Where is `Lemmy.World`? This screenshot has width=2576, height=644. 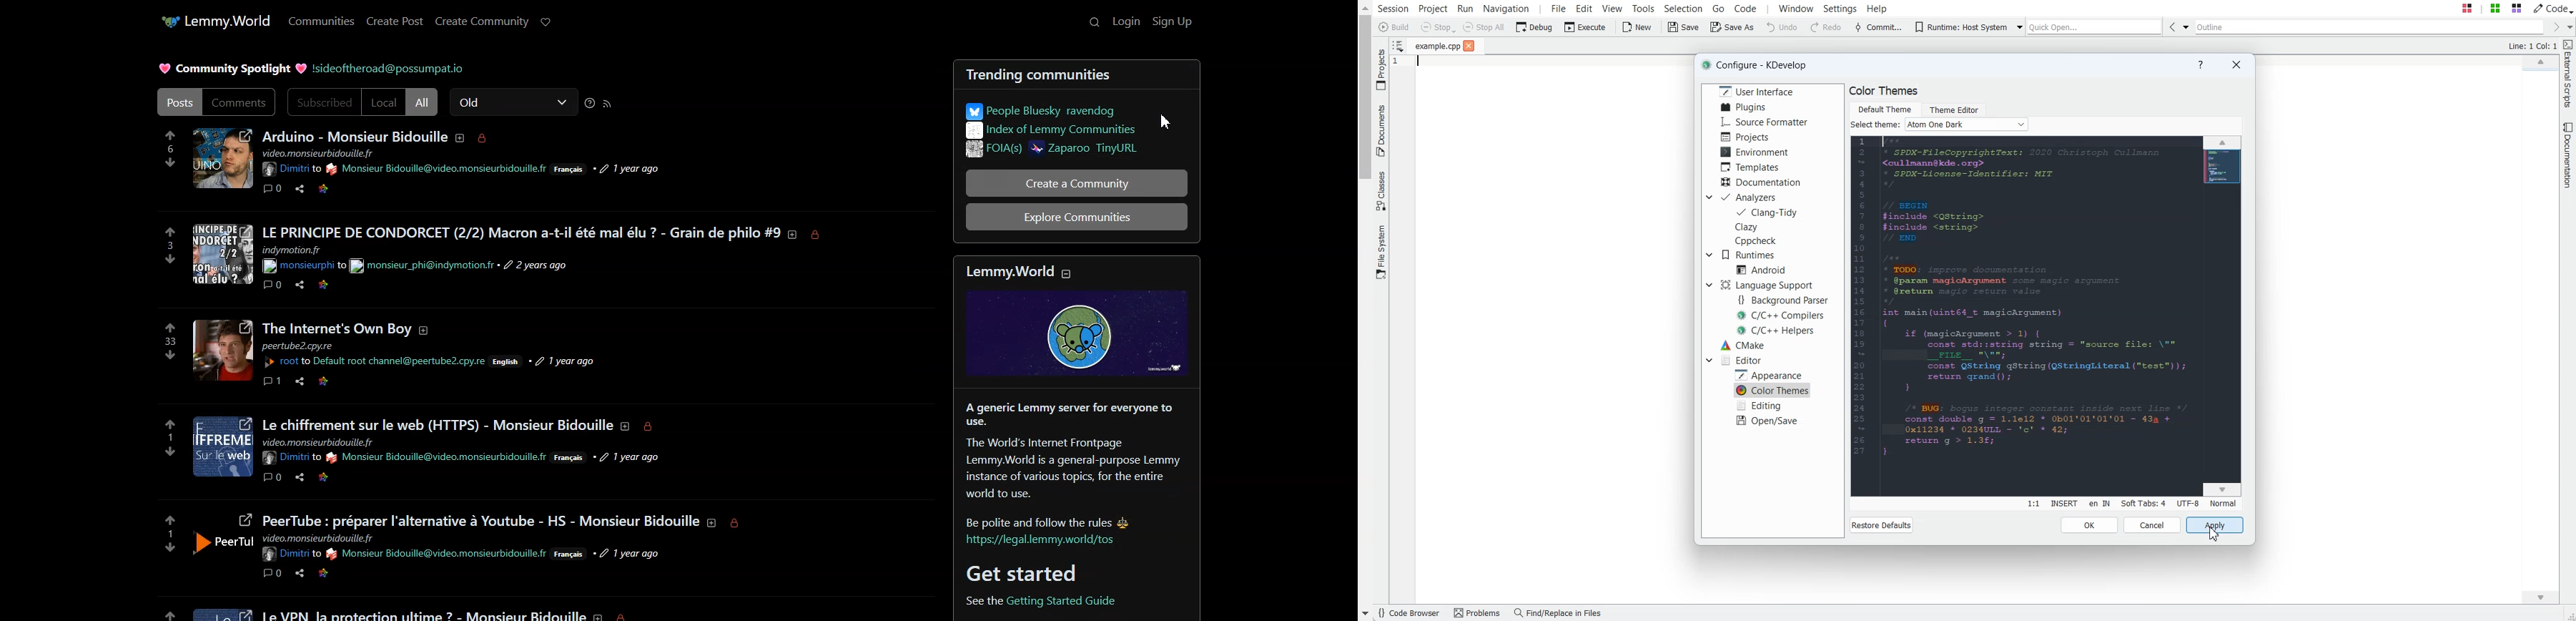
Lemmy.World is located at coordinates (1007, 270).